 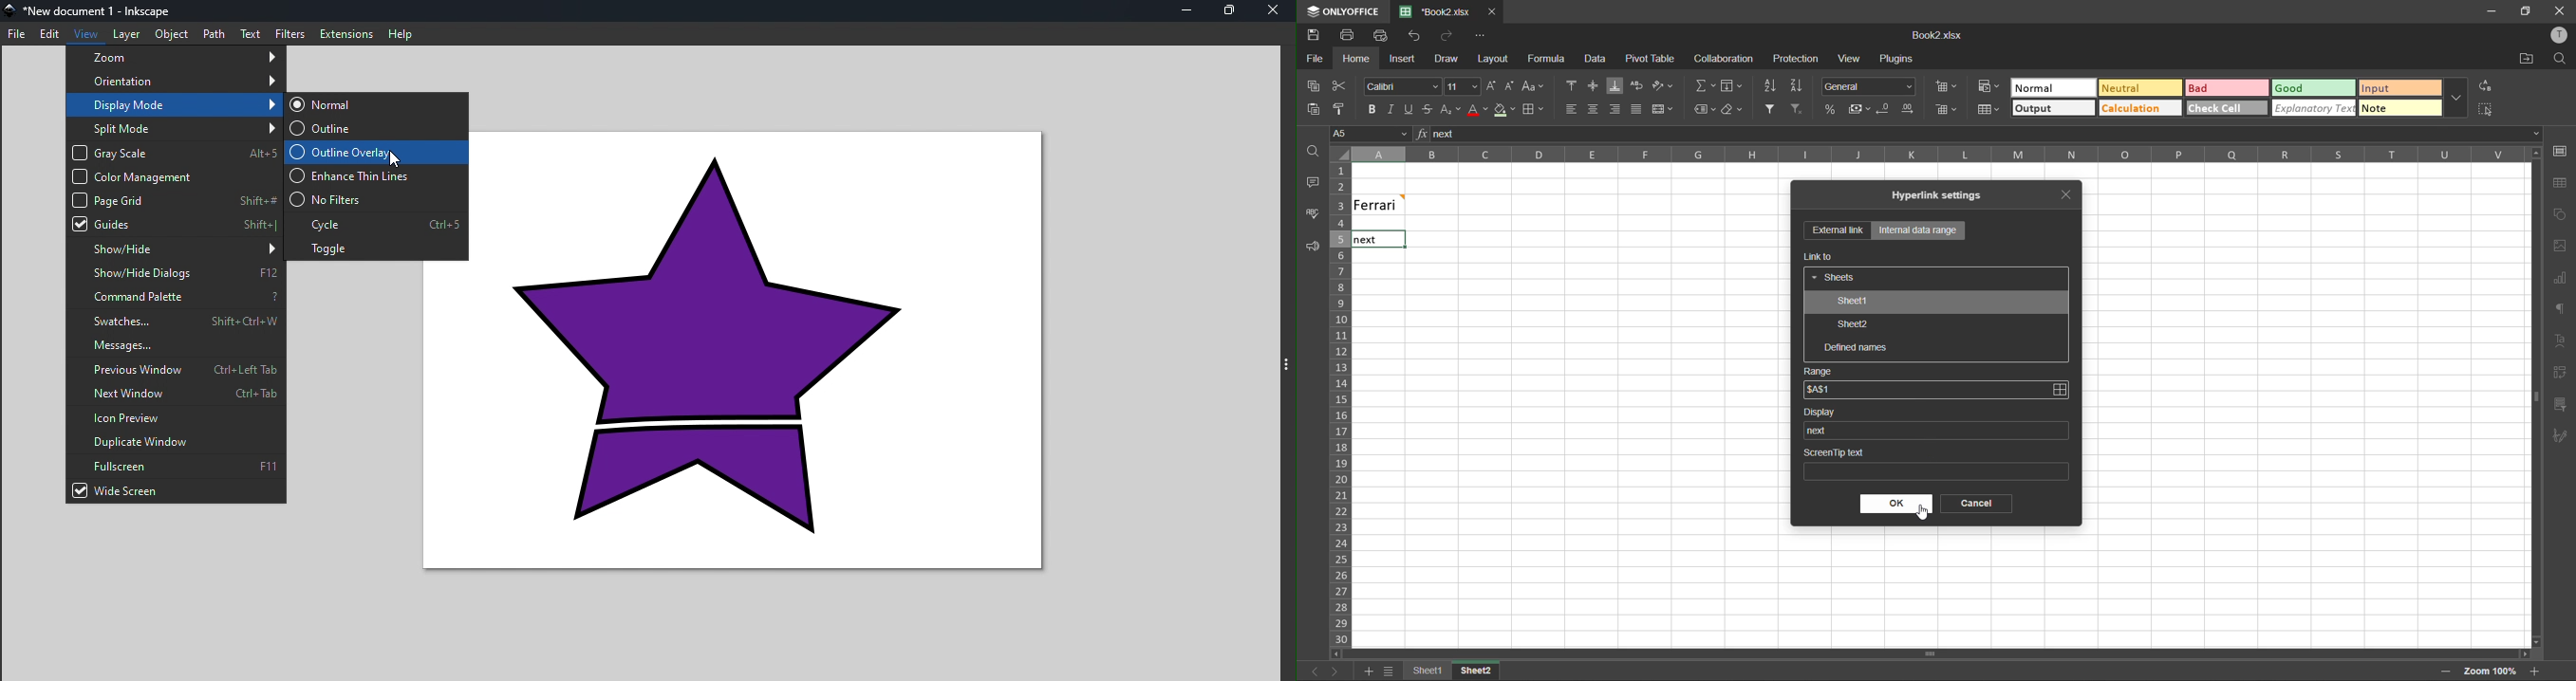 I want to click on Close, so click(x=1274, y=11).